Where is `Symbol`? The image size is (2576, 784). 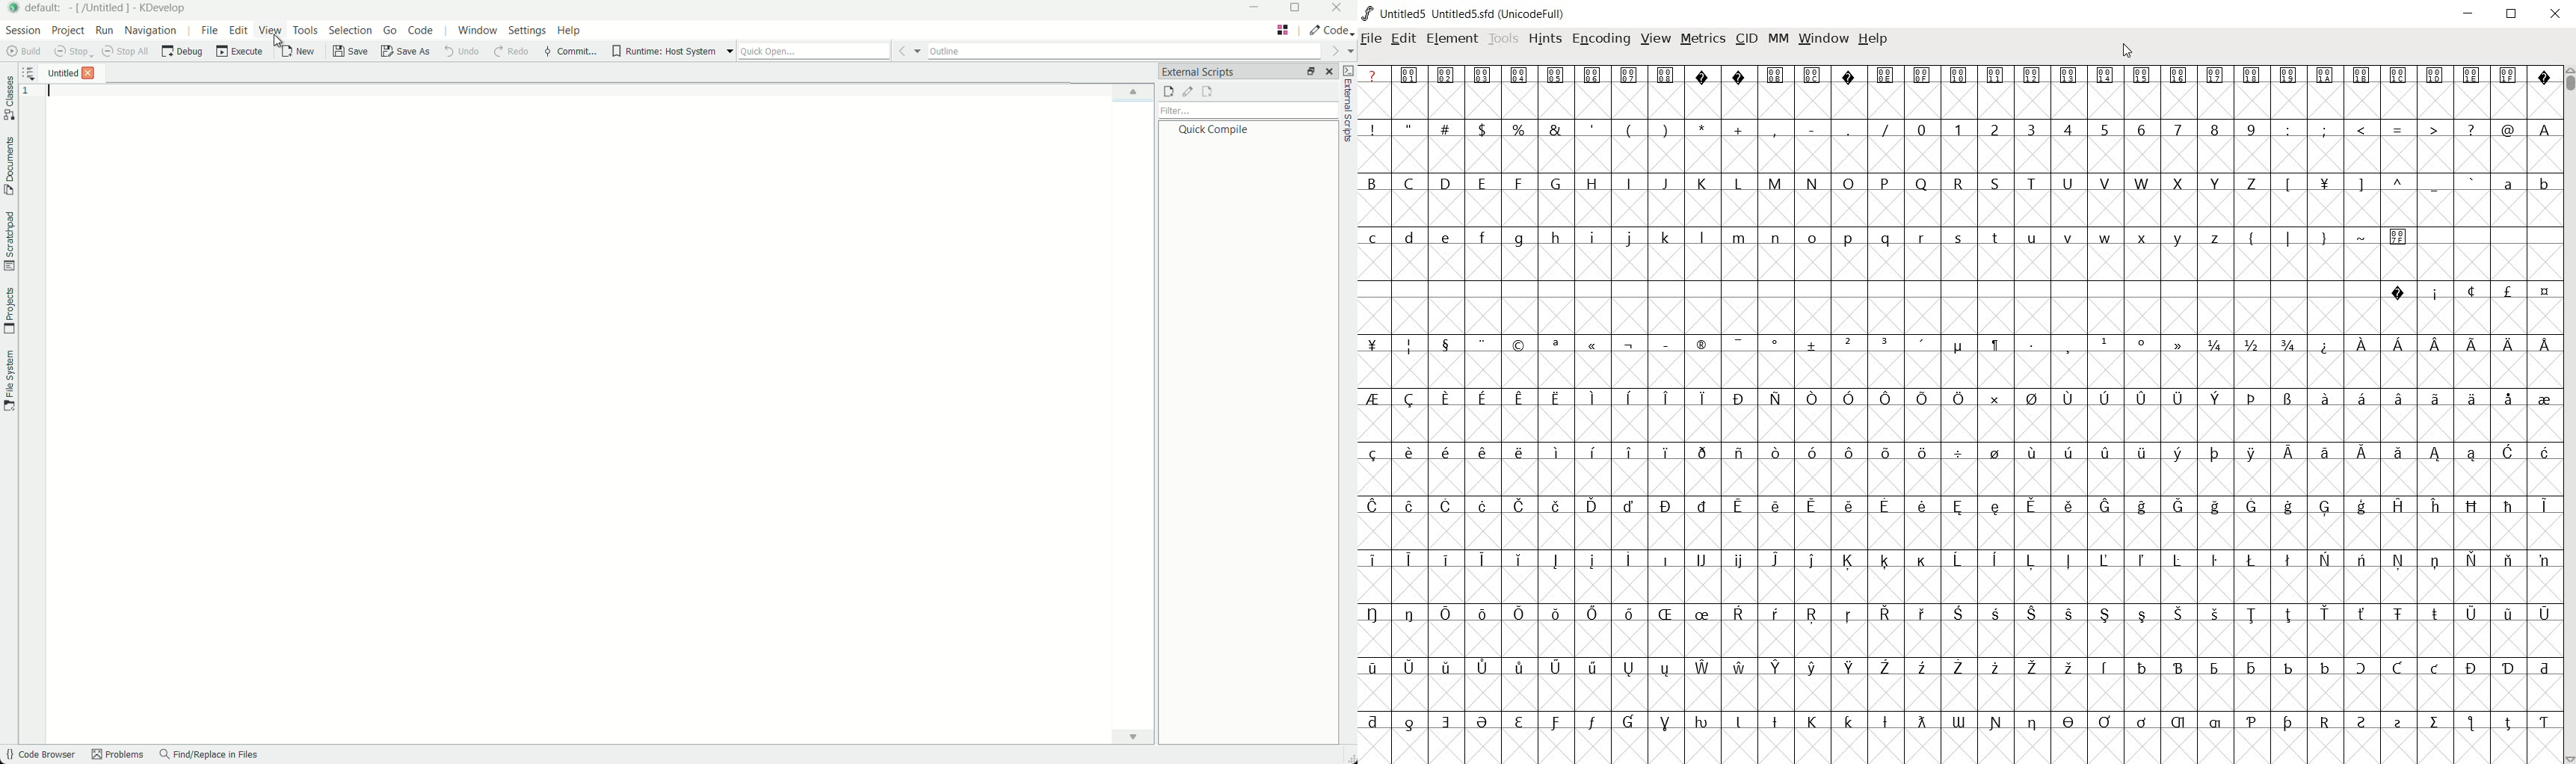
Symbol is located at coordinates (2508, 561).